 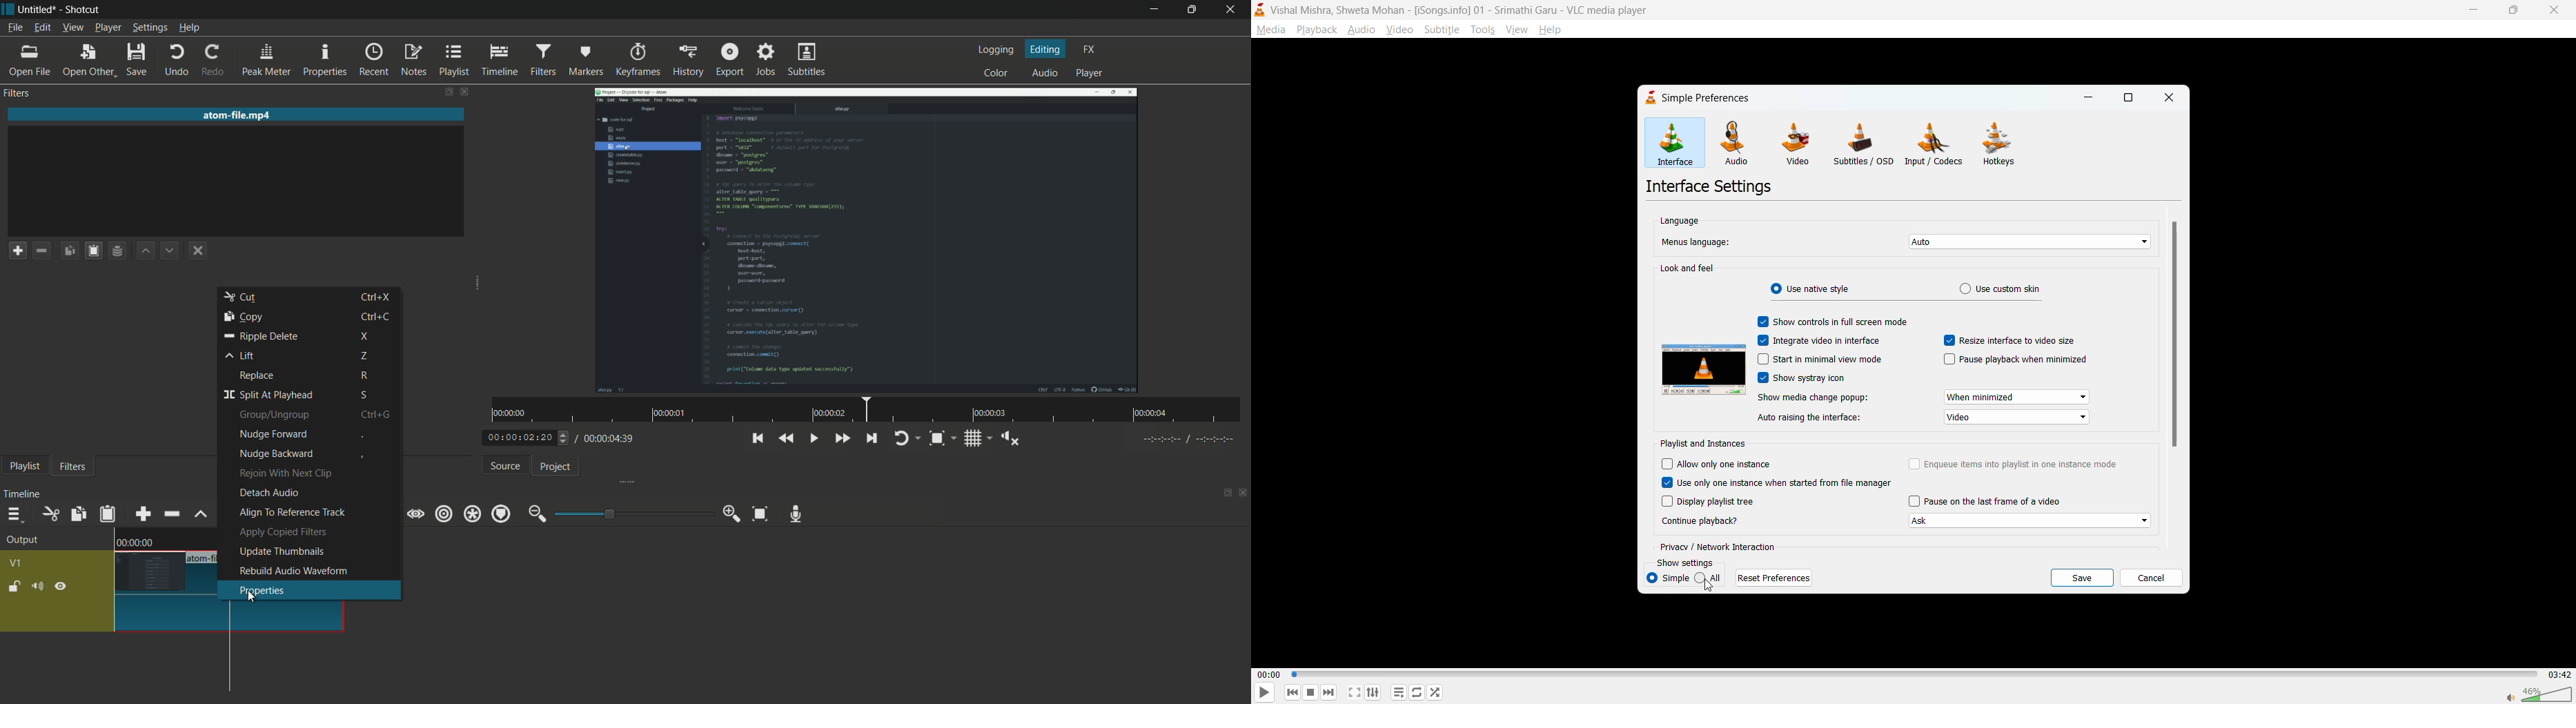 What do you see at coordinates (284, 532) in the screenshot?
I see `apply copied filters` at bounding box center [284, 532].